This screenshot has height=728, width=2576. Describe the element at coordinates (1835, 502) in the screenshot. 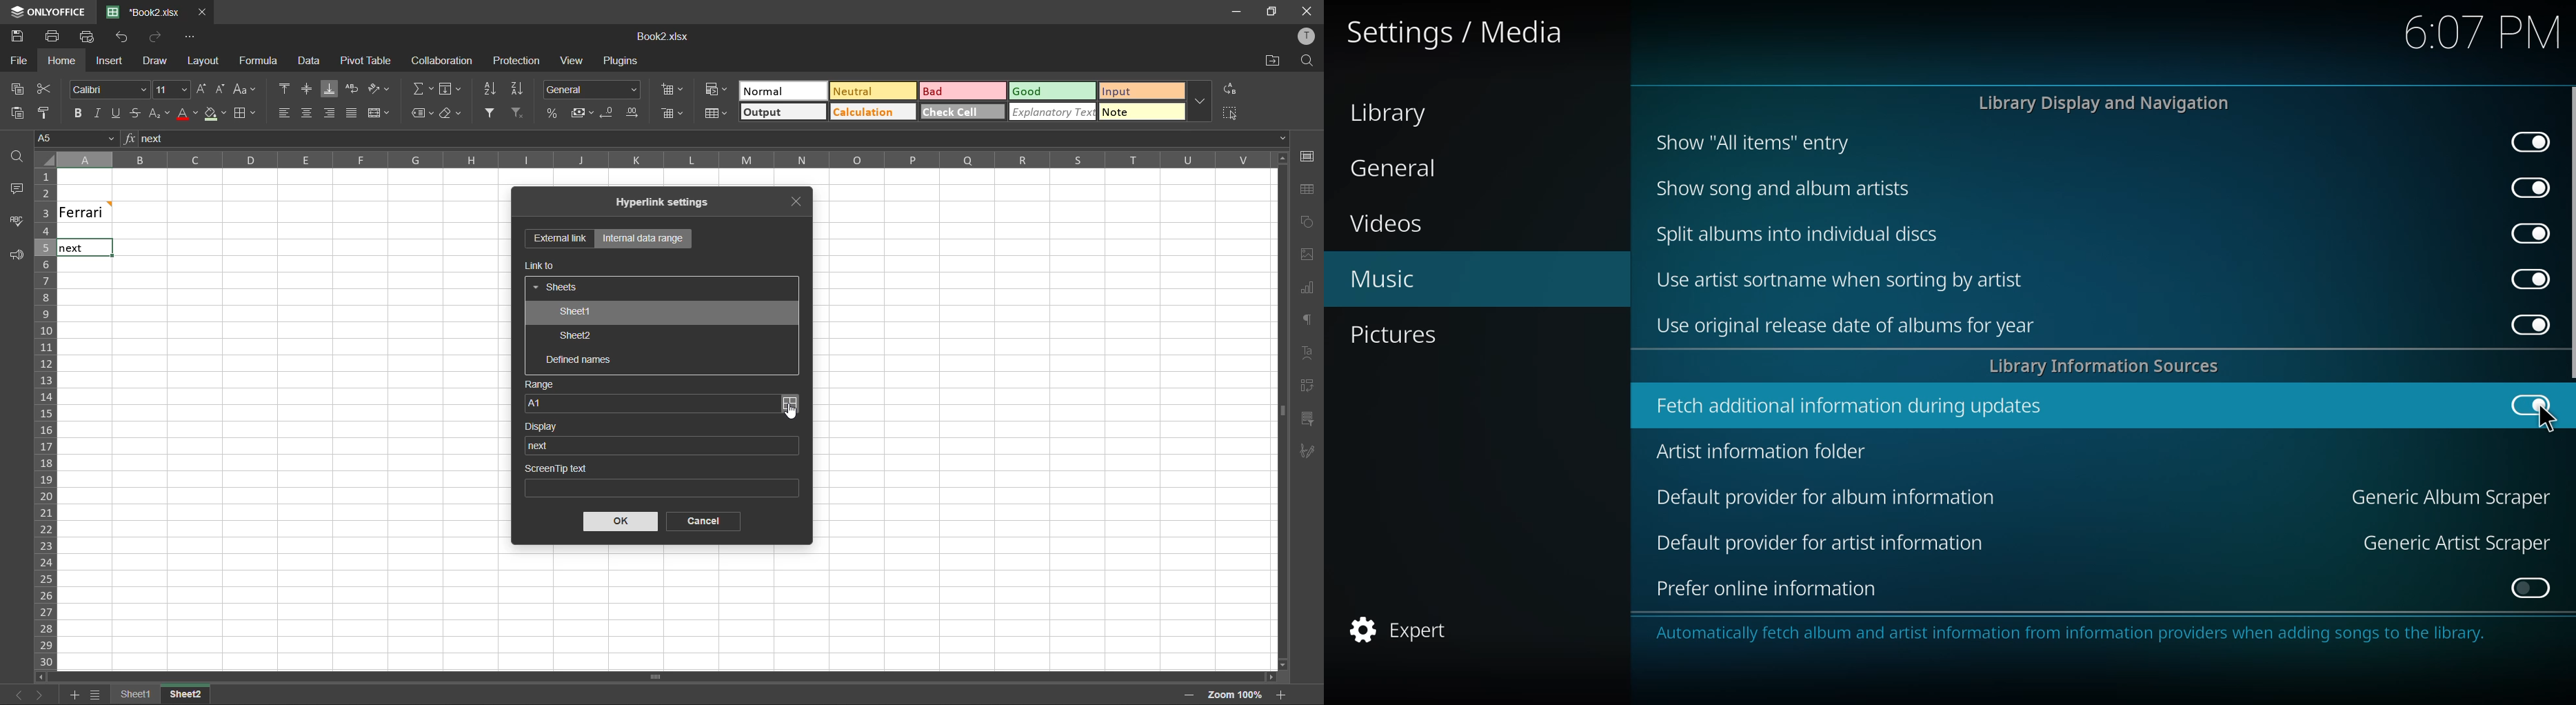

I see `Default provider for album information` at that location.